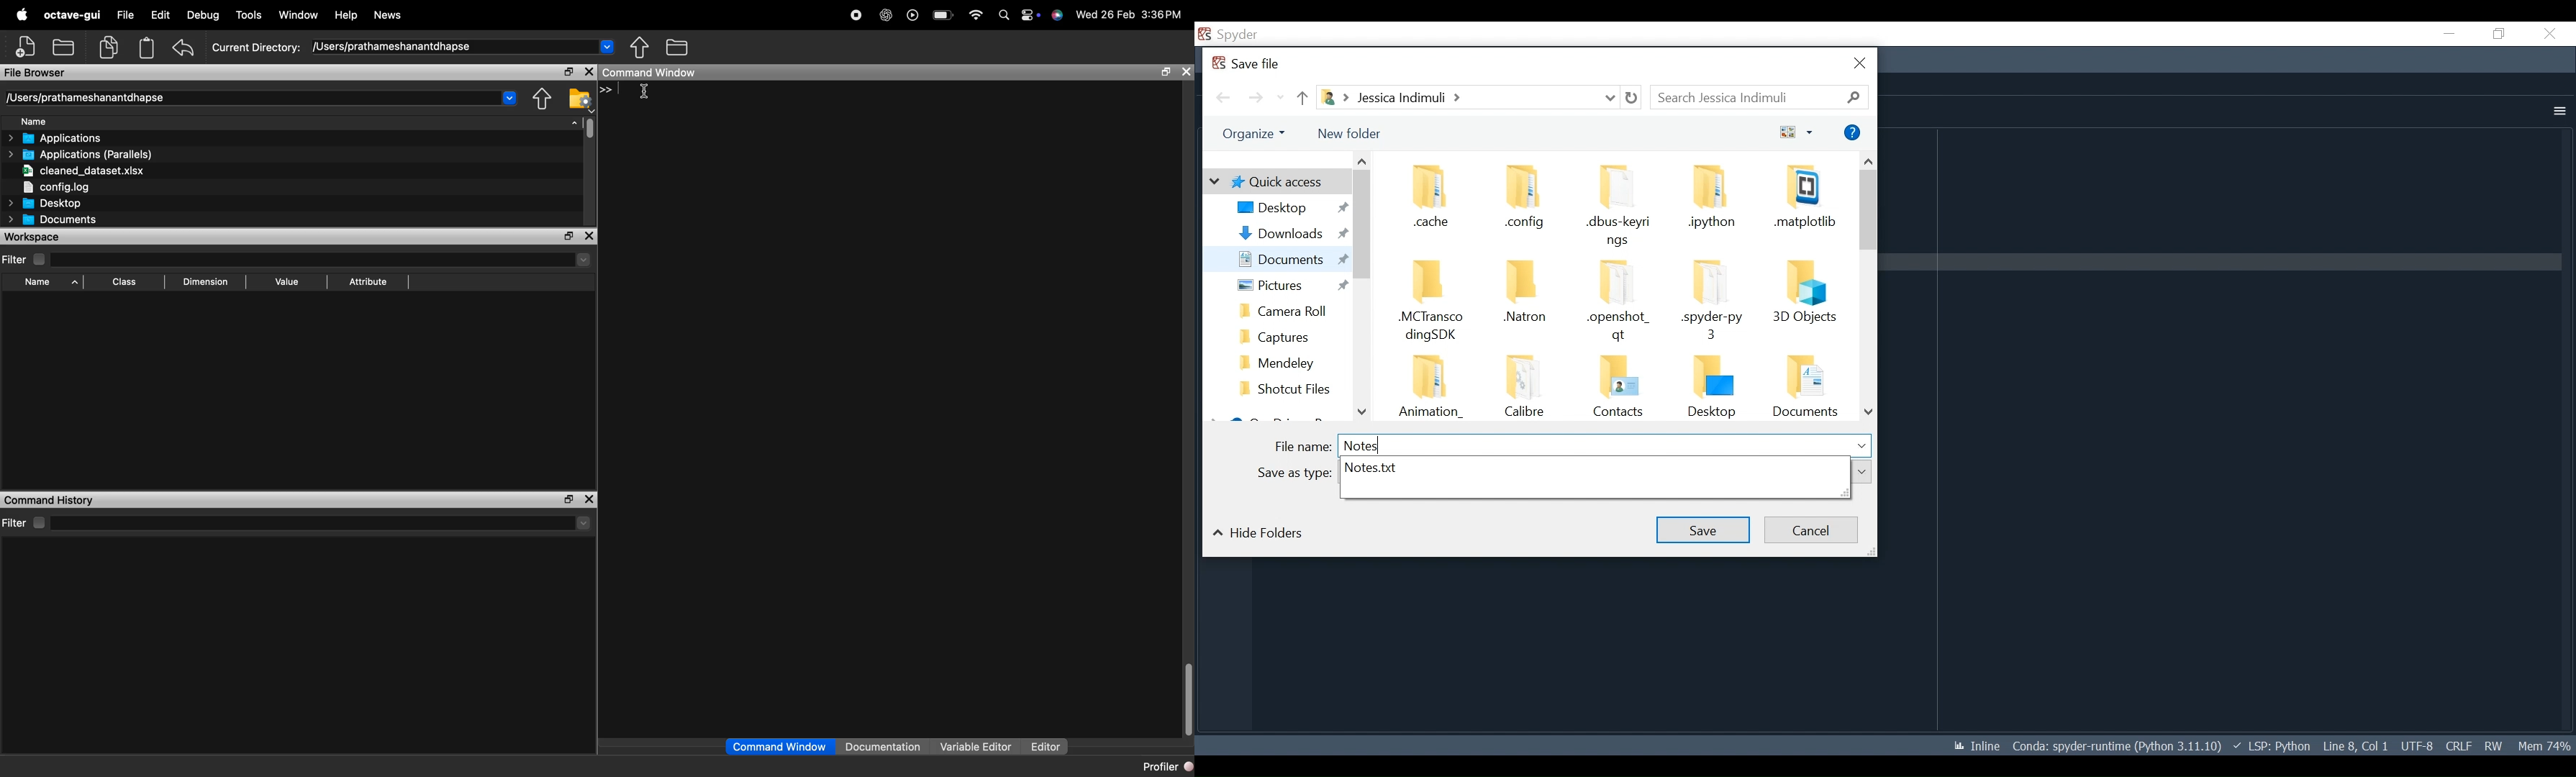  What do you see at coordinates (1466, 97) in the screenshot?
I see `File Path` at bounding box center [1466, 97].